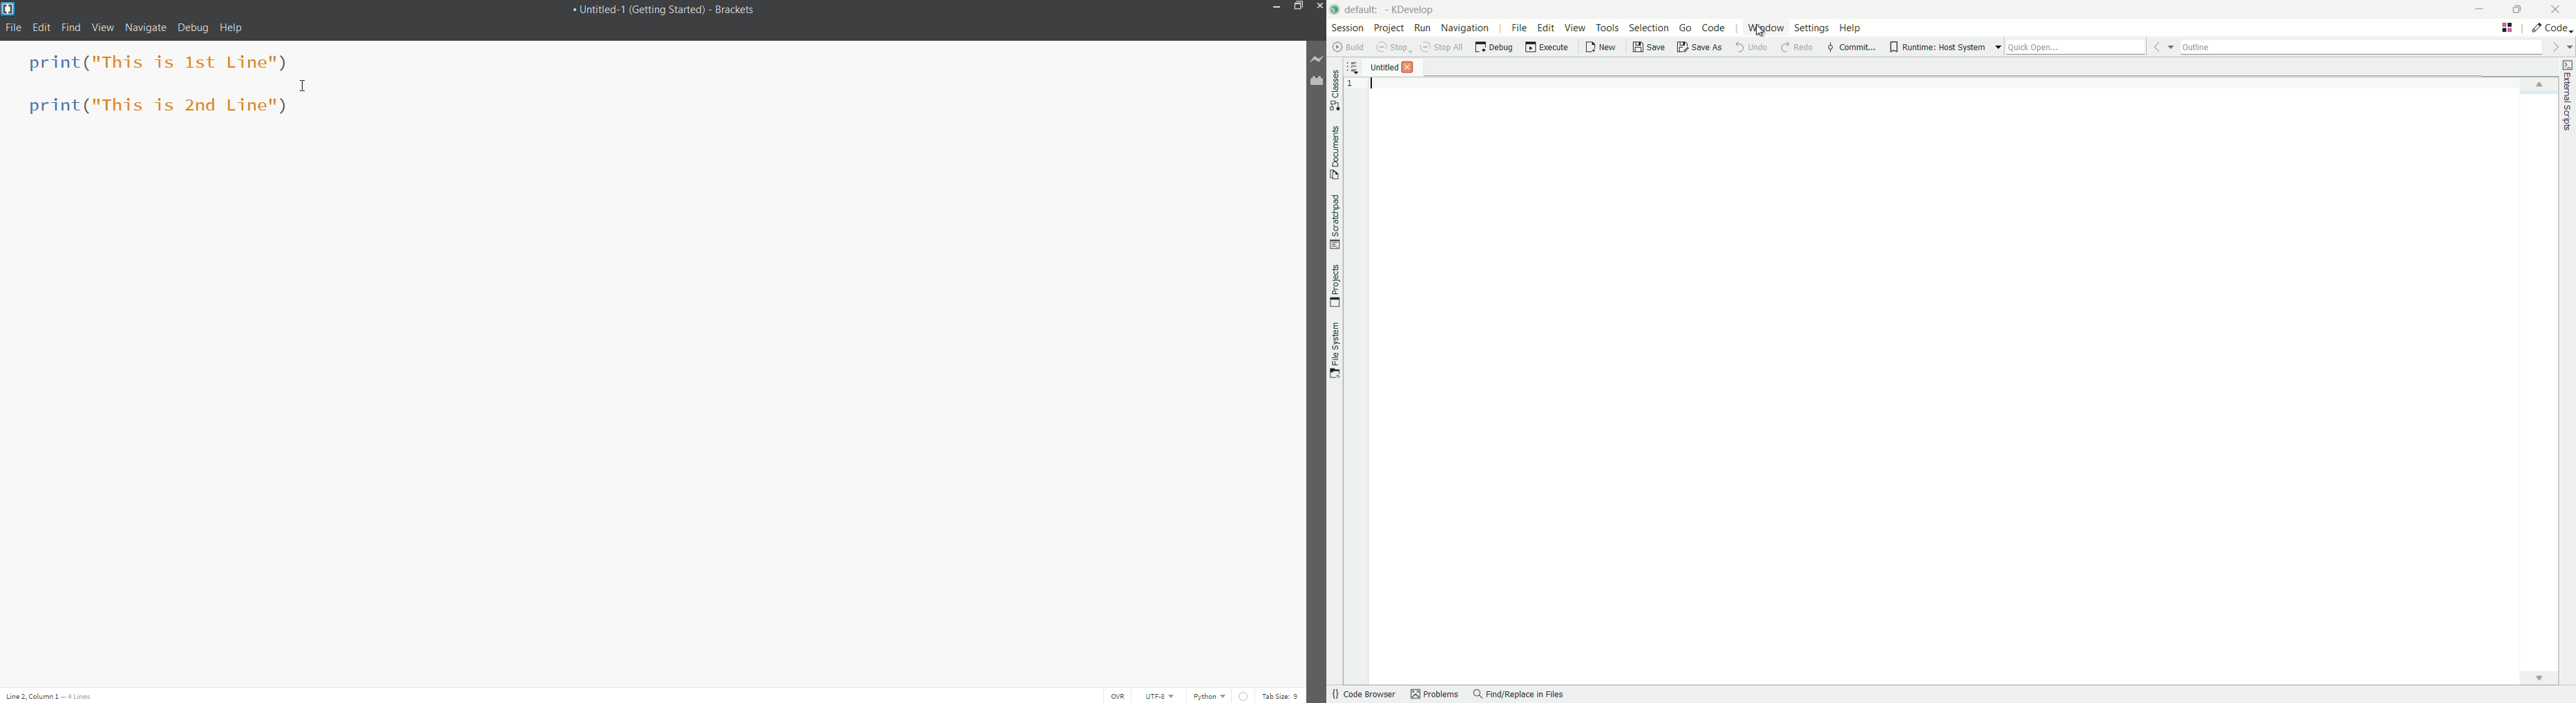  What do you see at coordinates (1760, 31) in the screenshot?
I see `cursor` at bounding box center [1760, 31].